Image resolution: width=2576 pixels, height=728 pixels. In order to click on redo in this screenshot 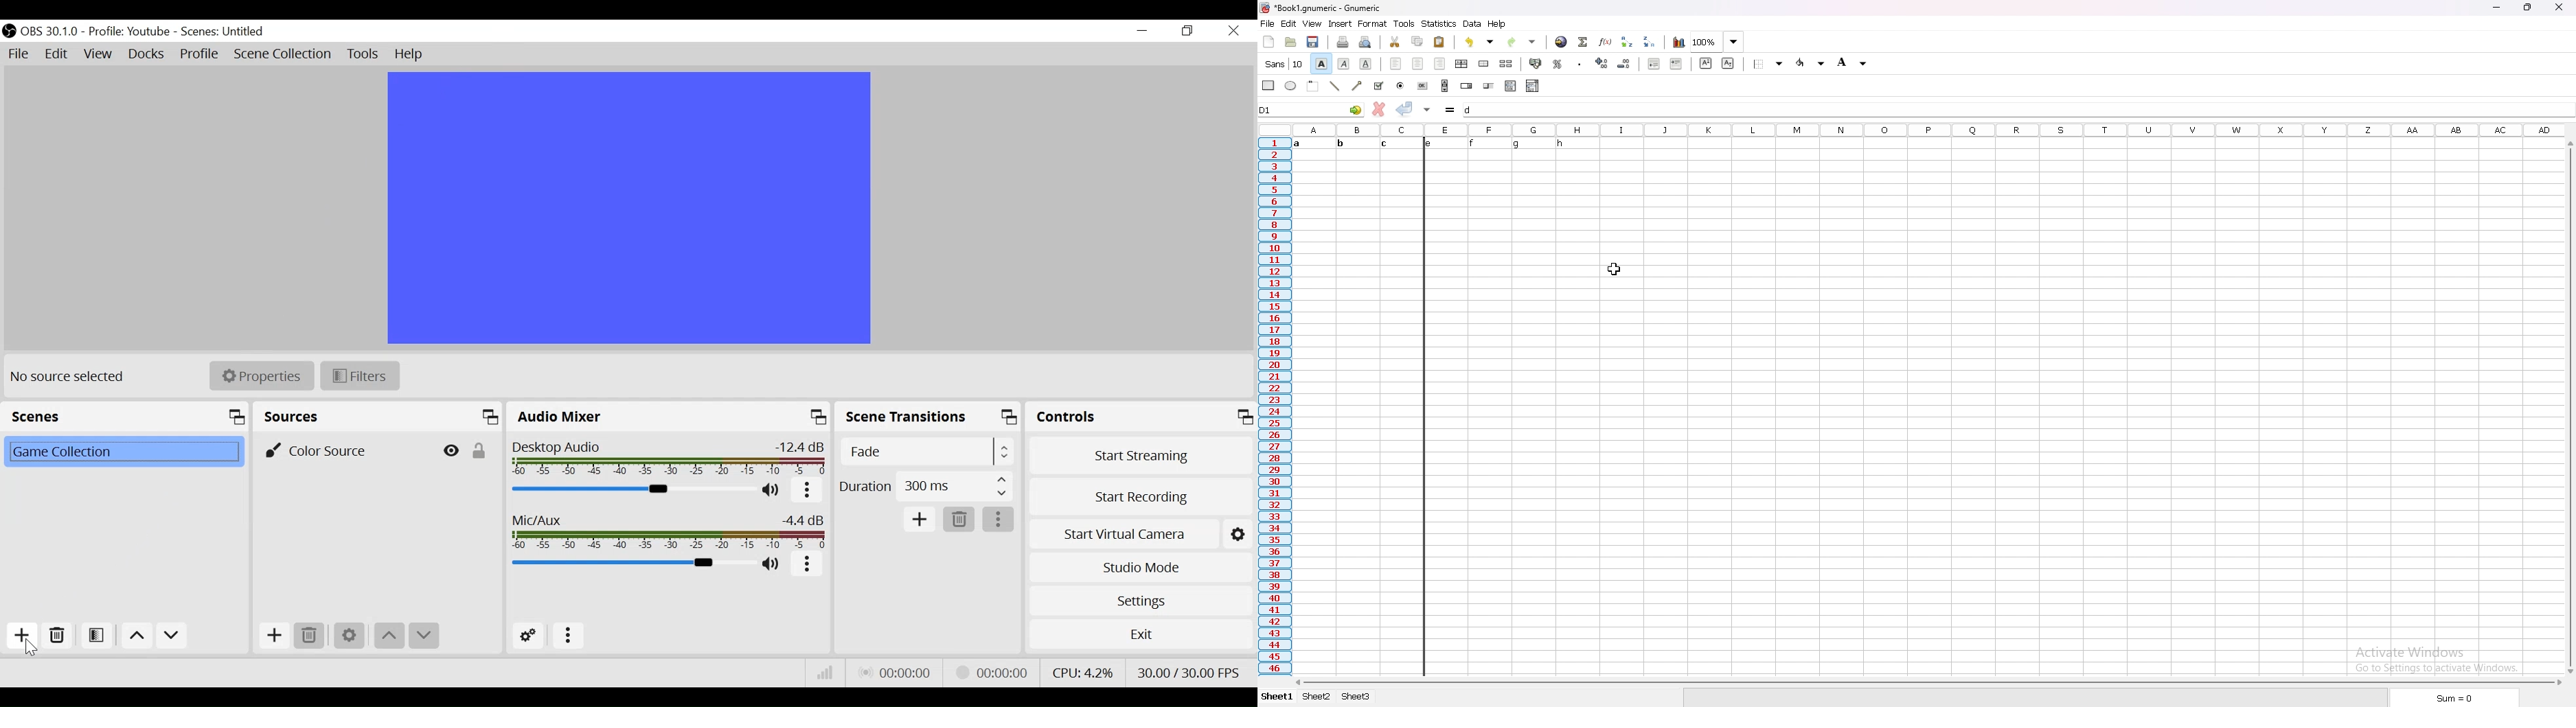, I will do `click(1523, 42)`.